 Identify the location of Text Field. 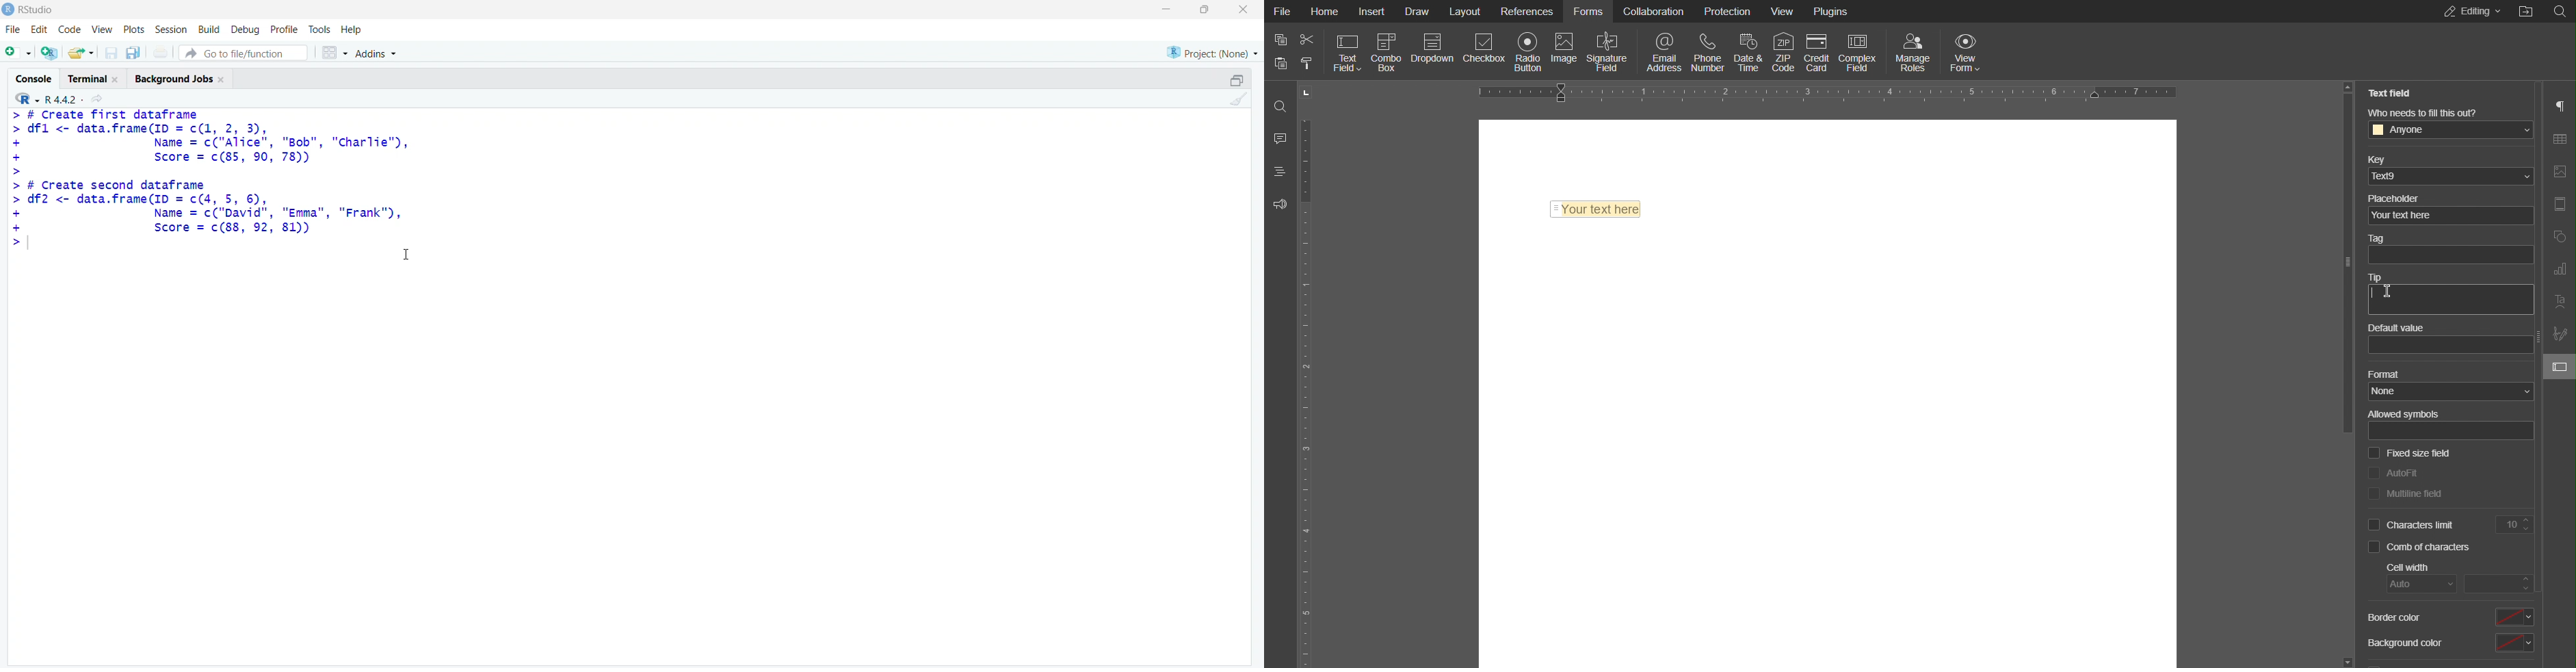
(1594, 210).